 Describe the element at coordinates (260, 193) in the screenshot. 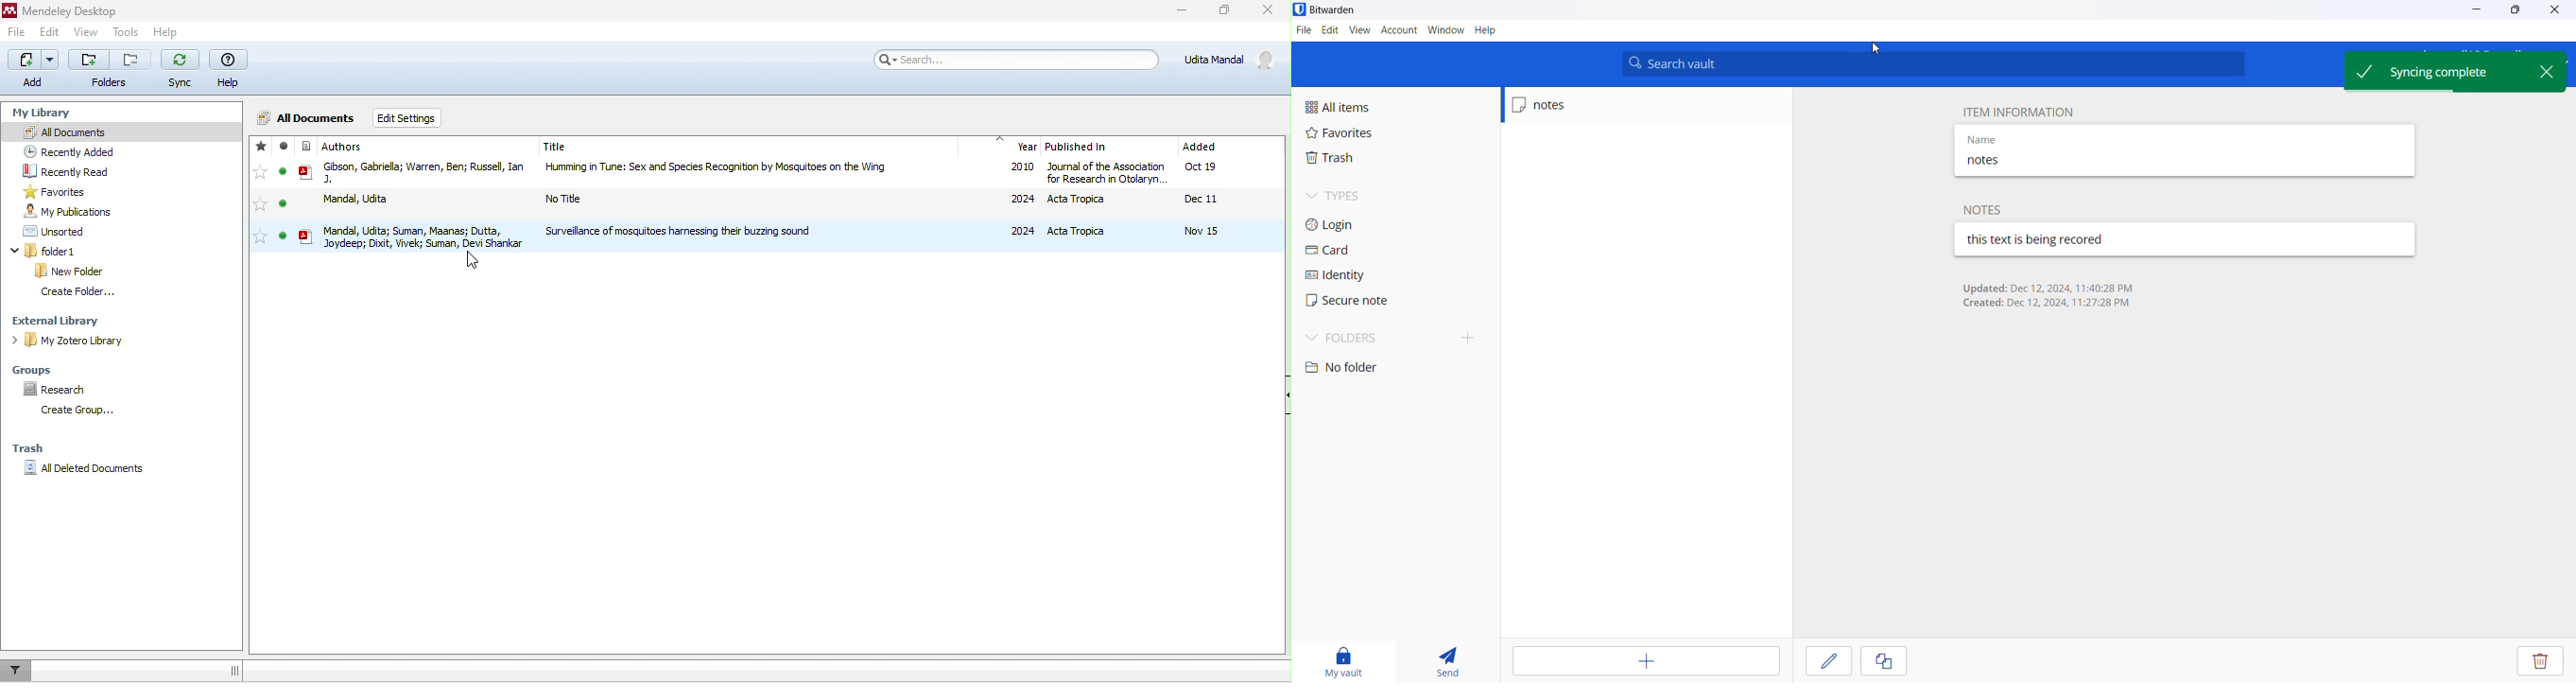

I see `favourites` at that location.